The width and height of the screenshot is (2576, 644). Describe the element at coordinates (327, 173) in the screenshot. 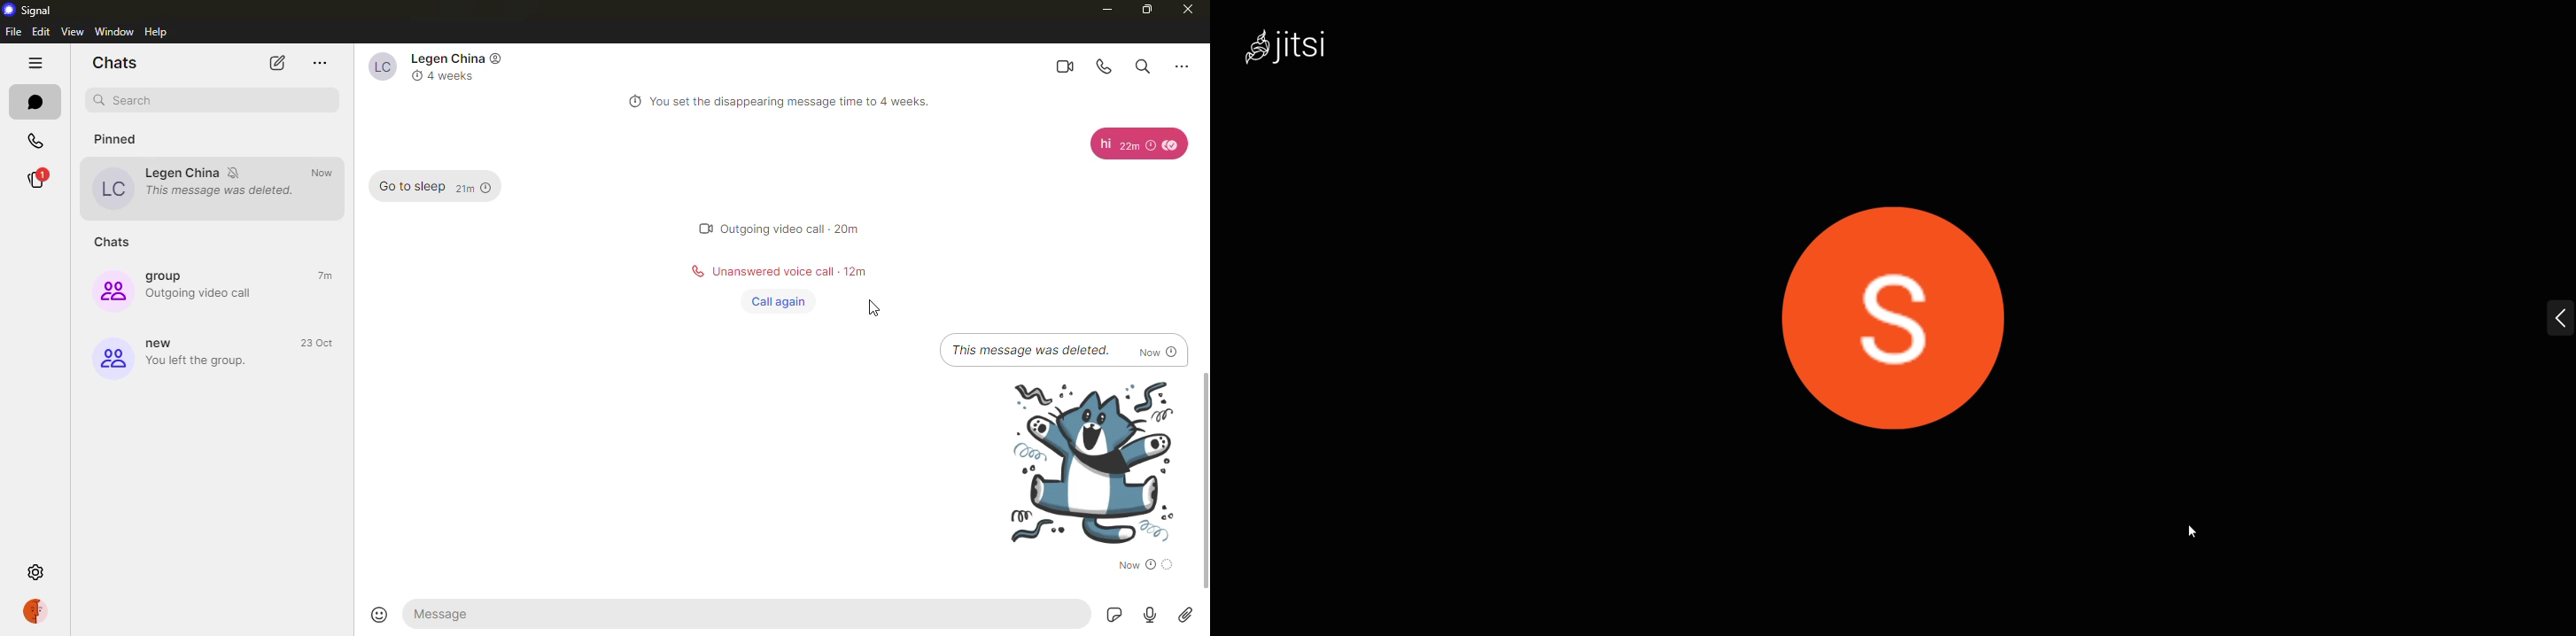

I see `now` at that location.